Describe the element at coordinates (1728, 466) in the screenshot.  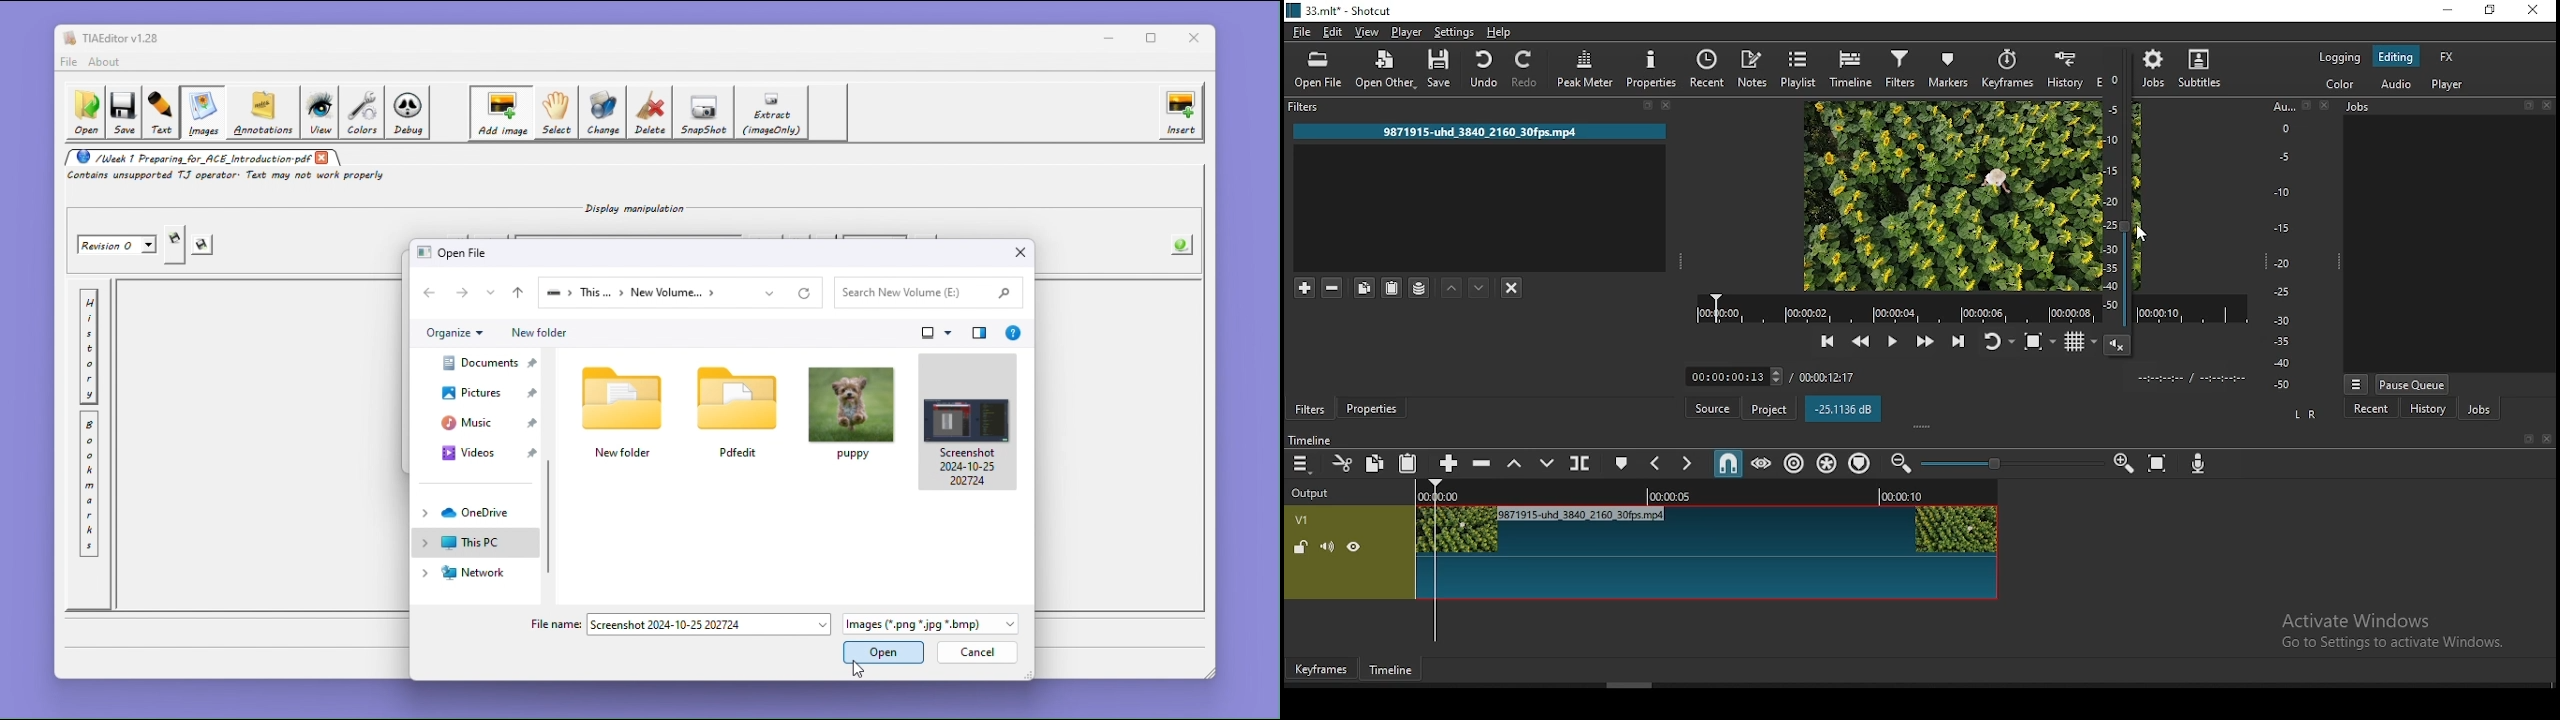
I see `snap` at that location.